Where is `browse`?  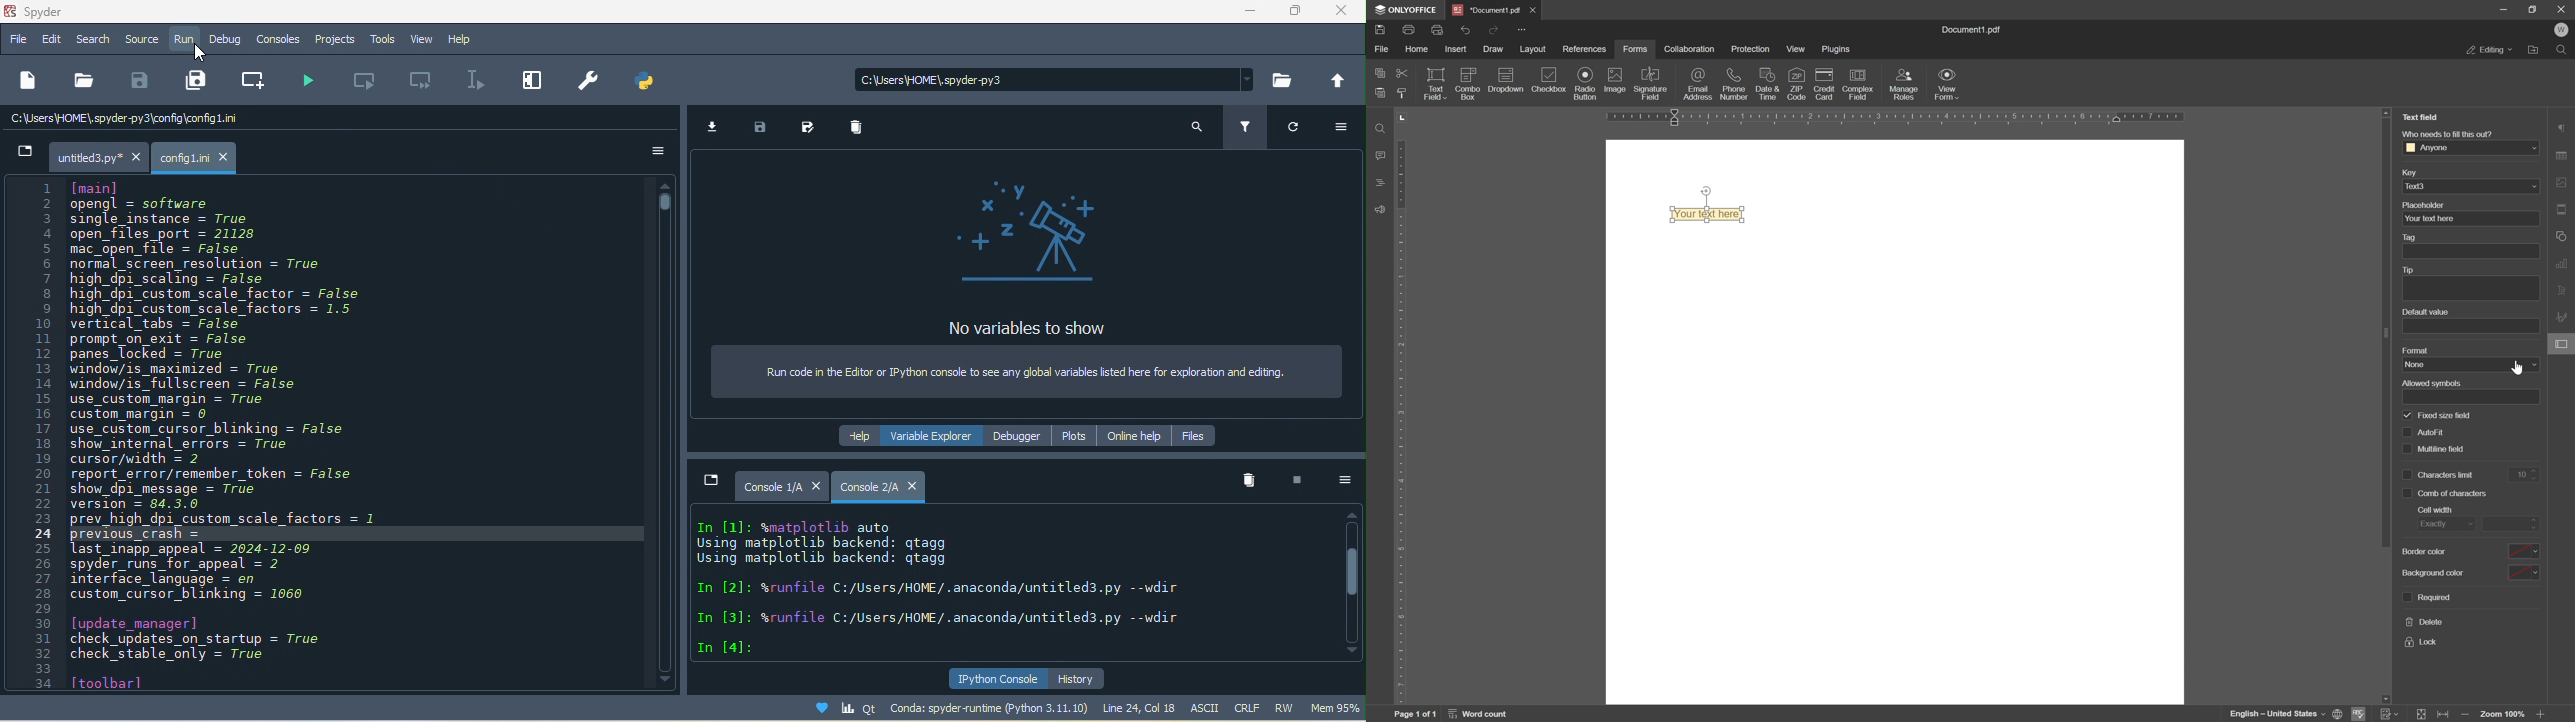 browse is located at coordinates (1281, 79).